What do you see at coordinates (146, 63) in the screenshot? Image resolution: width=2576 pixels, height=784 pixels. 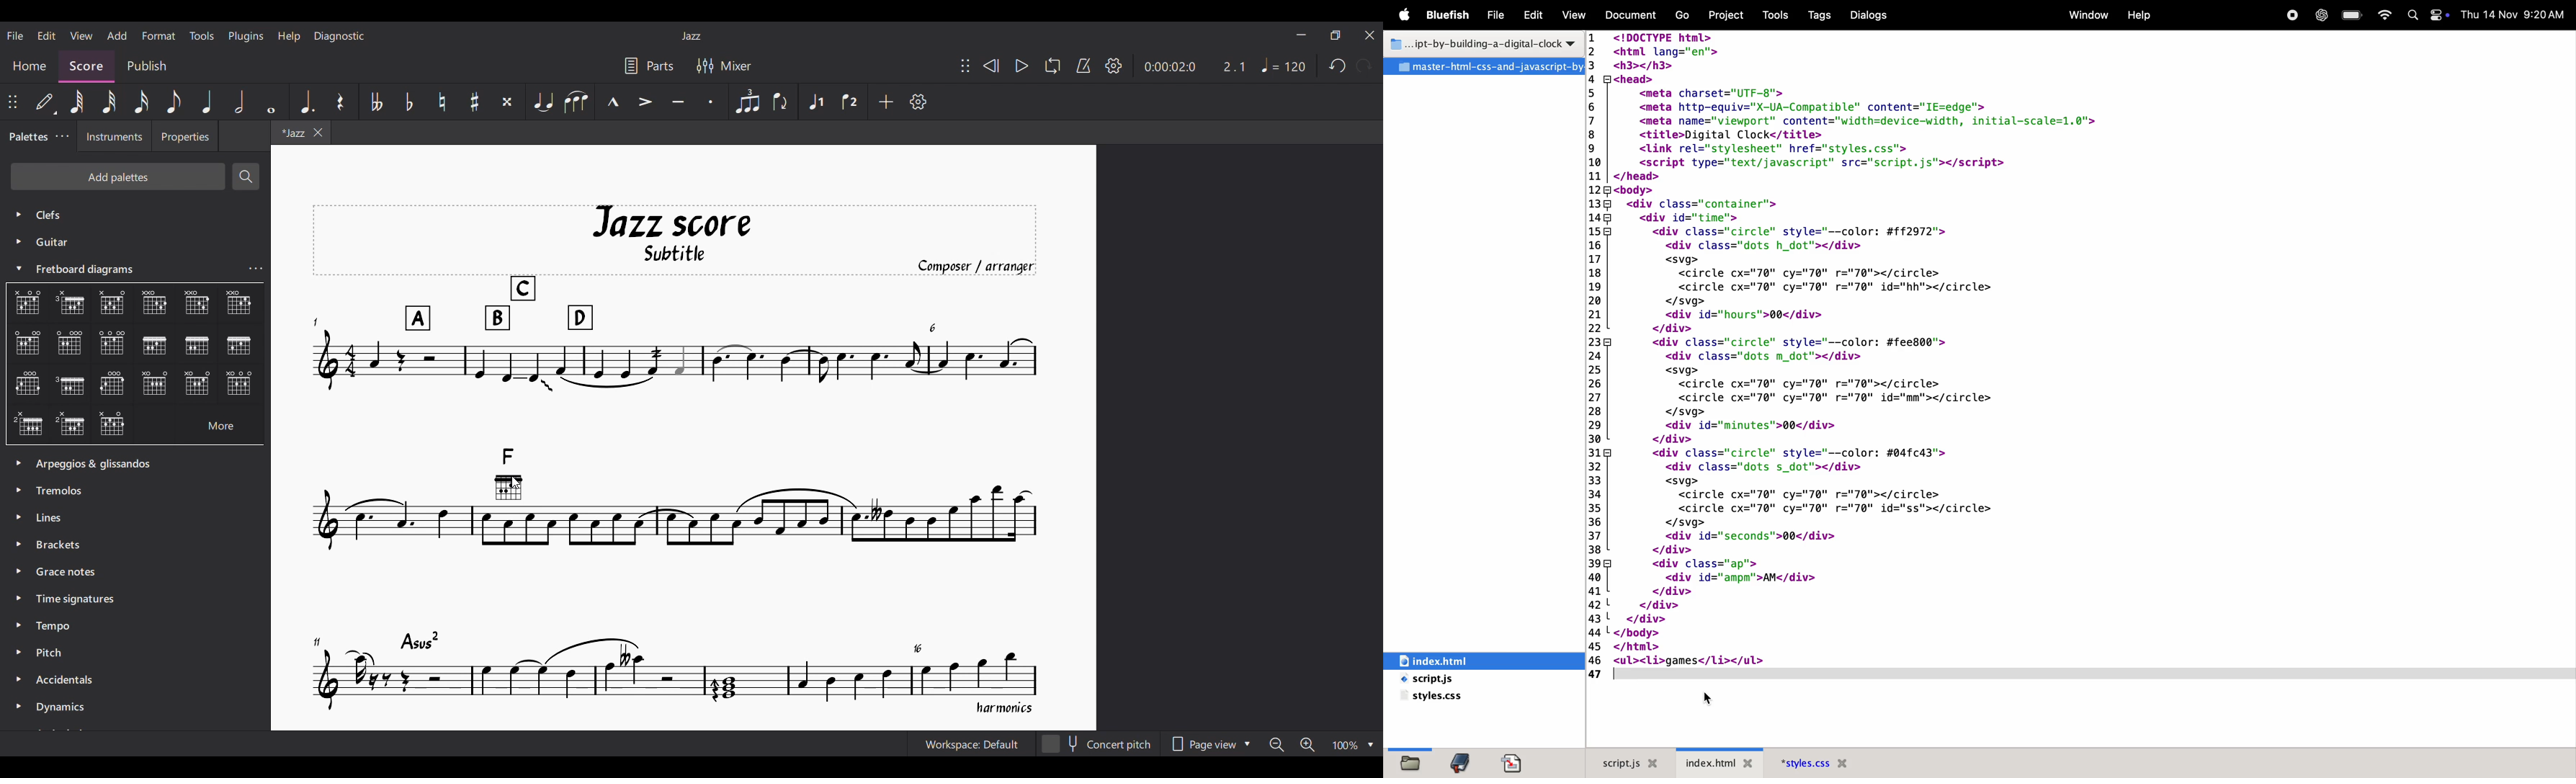 I see `Publish` at bounding box center [146, 63].